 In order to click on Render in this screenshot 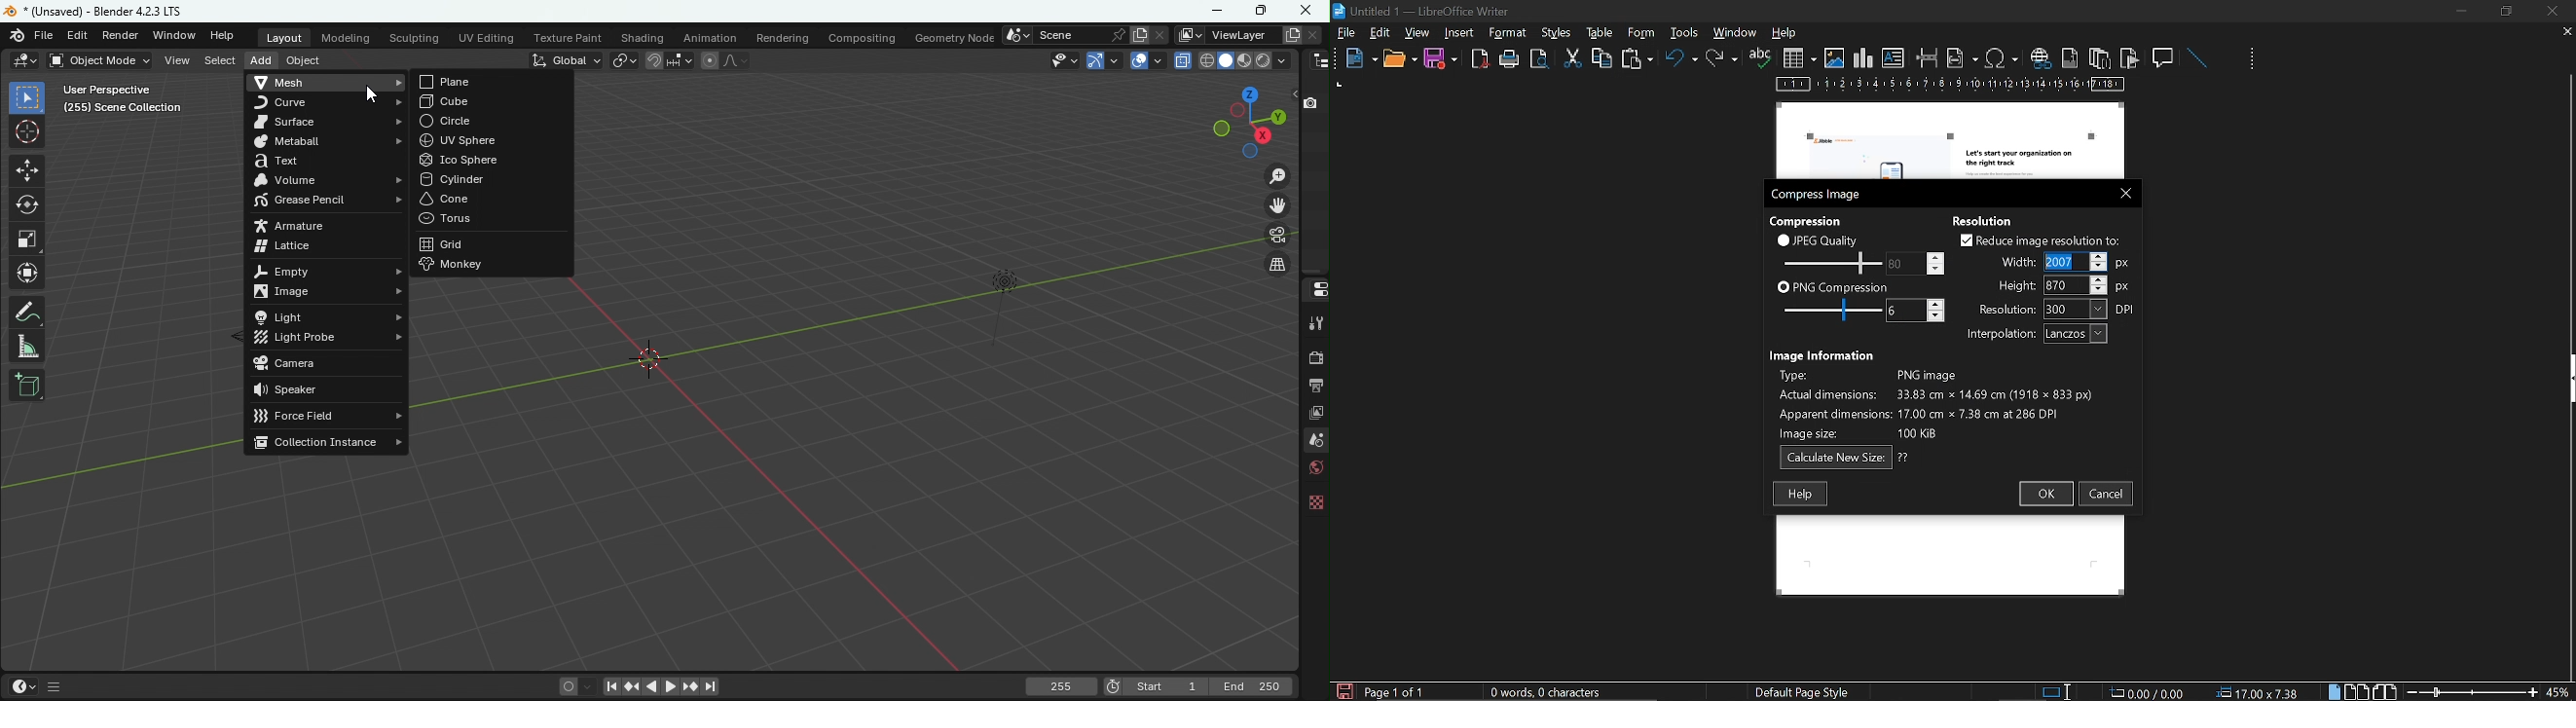, I will do `click(123, 35)`.